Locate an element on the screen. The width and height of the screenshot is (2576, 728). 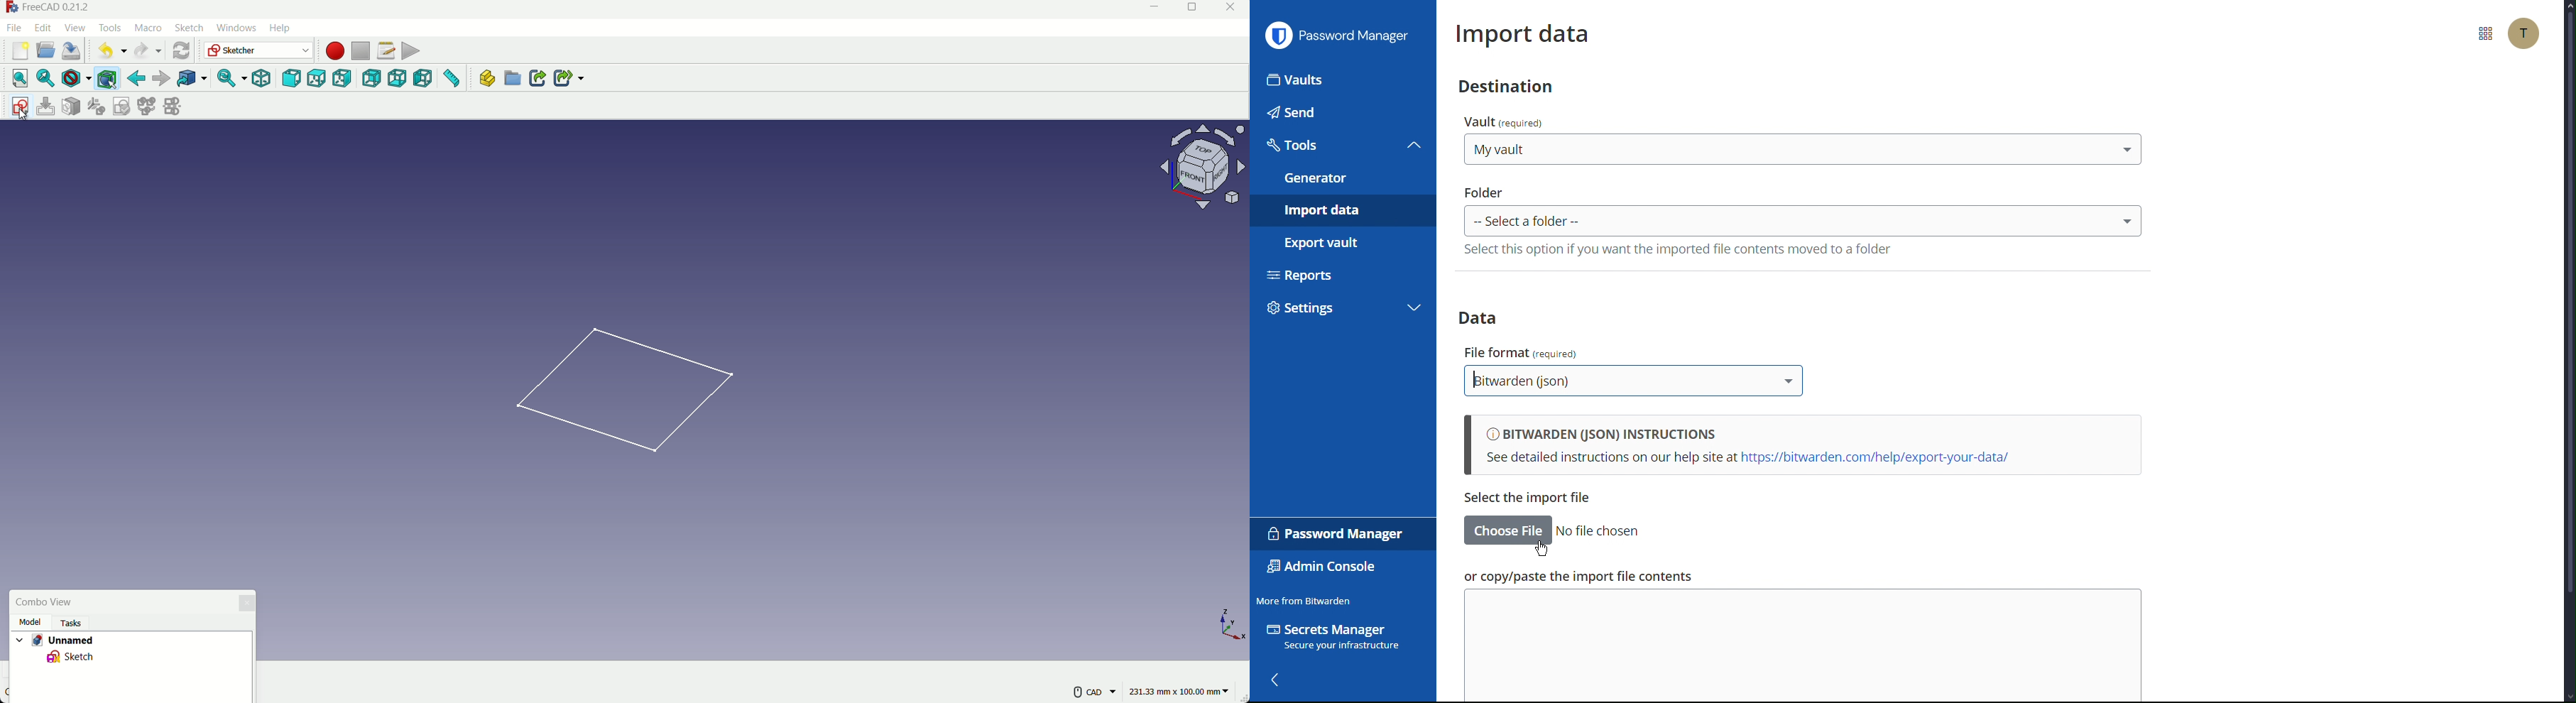
sketch is located at coordinates (75, 658).